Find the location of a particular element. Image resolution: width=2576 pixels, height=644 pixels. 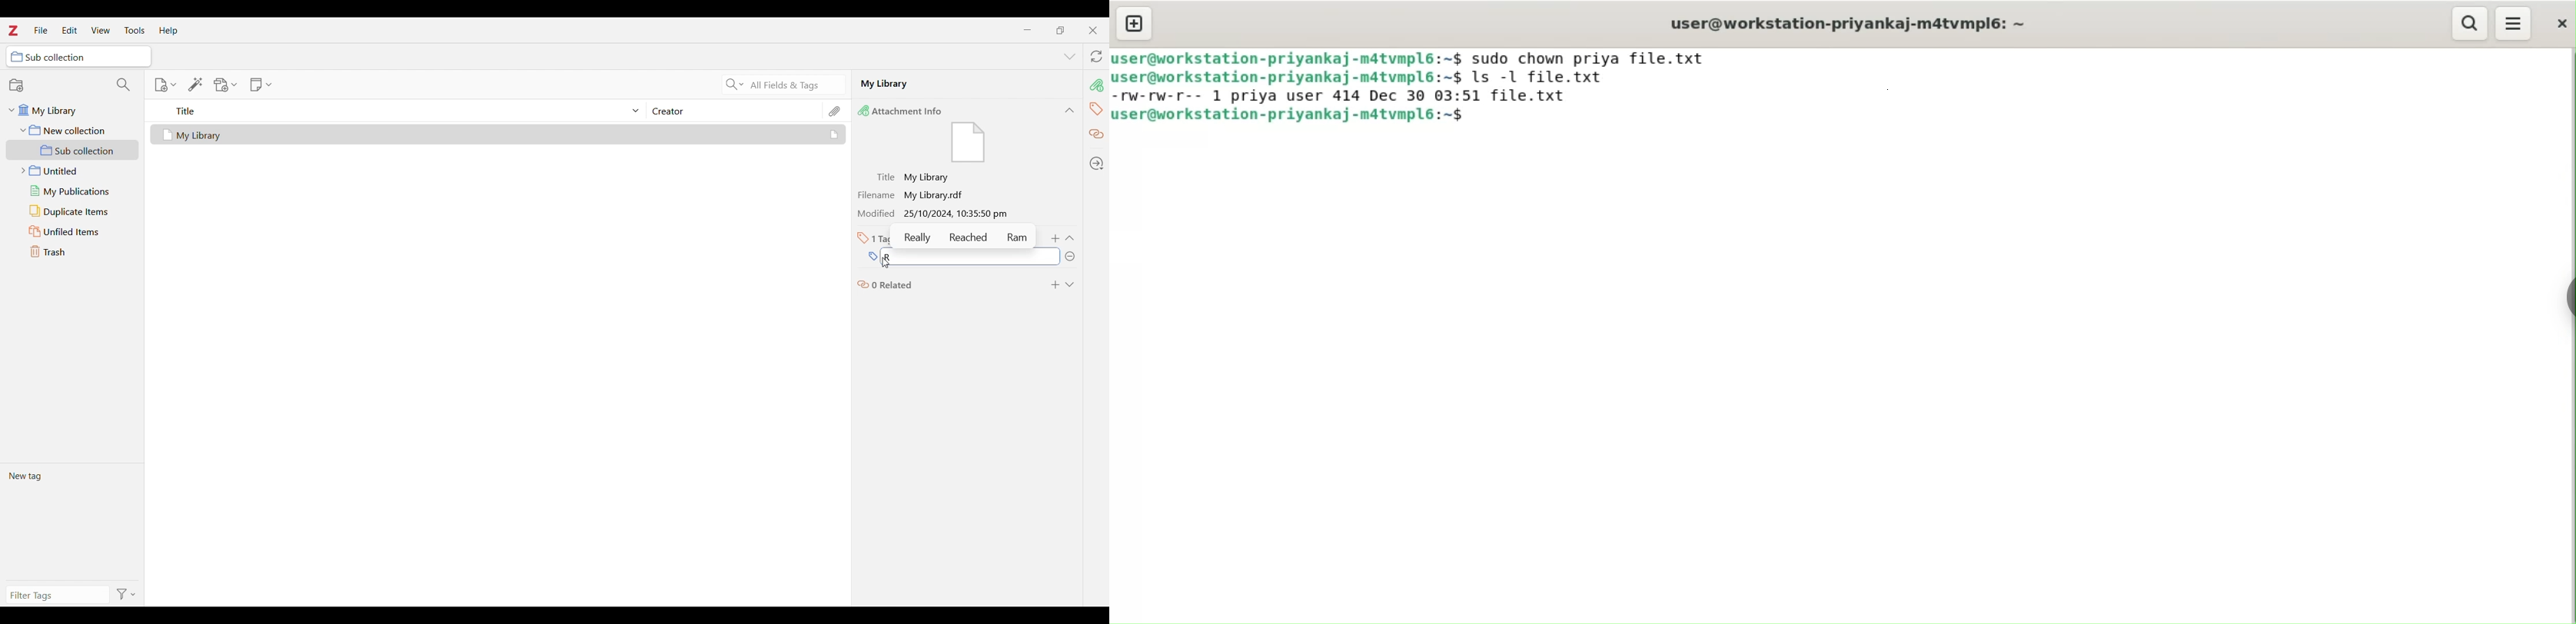

Software logo is located at coordinates (12, 30).